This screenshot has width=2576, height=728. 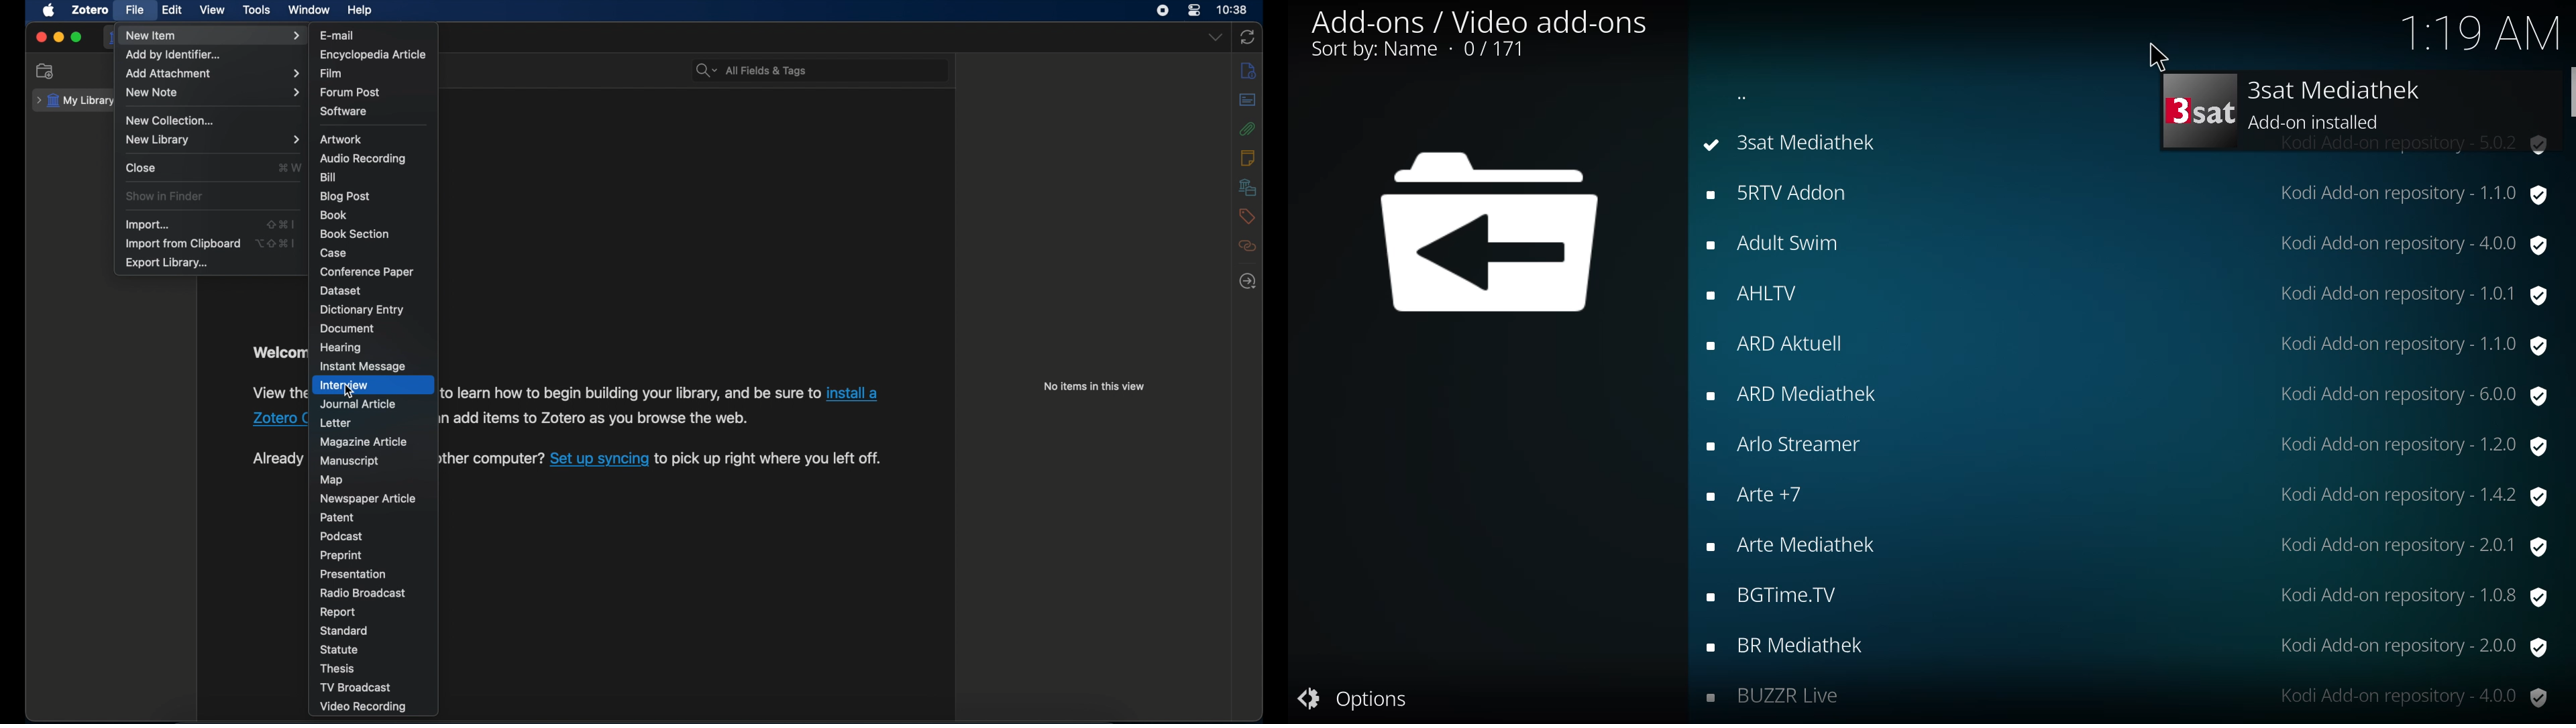 I want to click on version, so click(x=2404, y=294).